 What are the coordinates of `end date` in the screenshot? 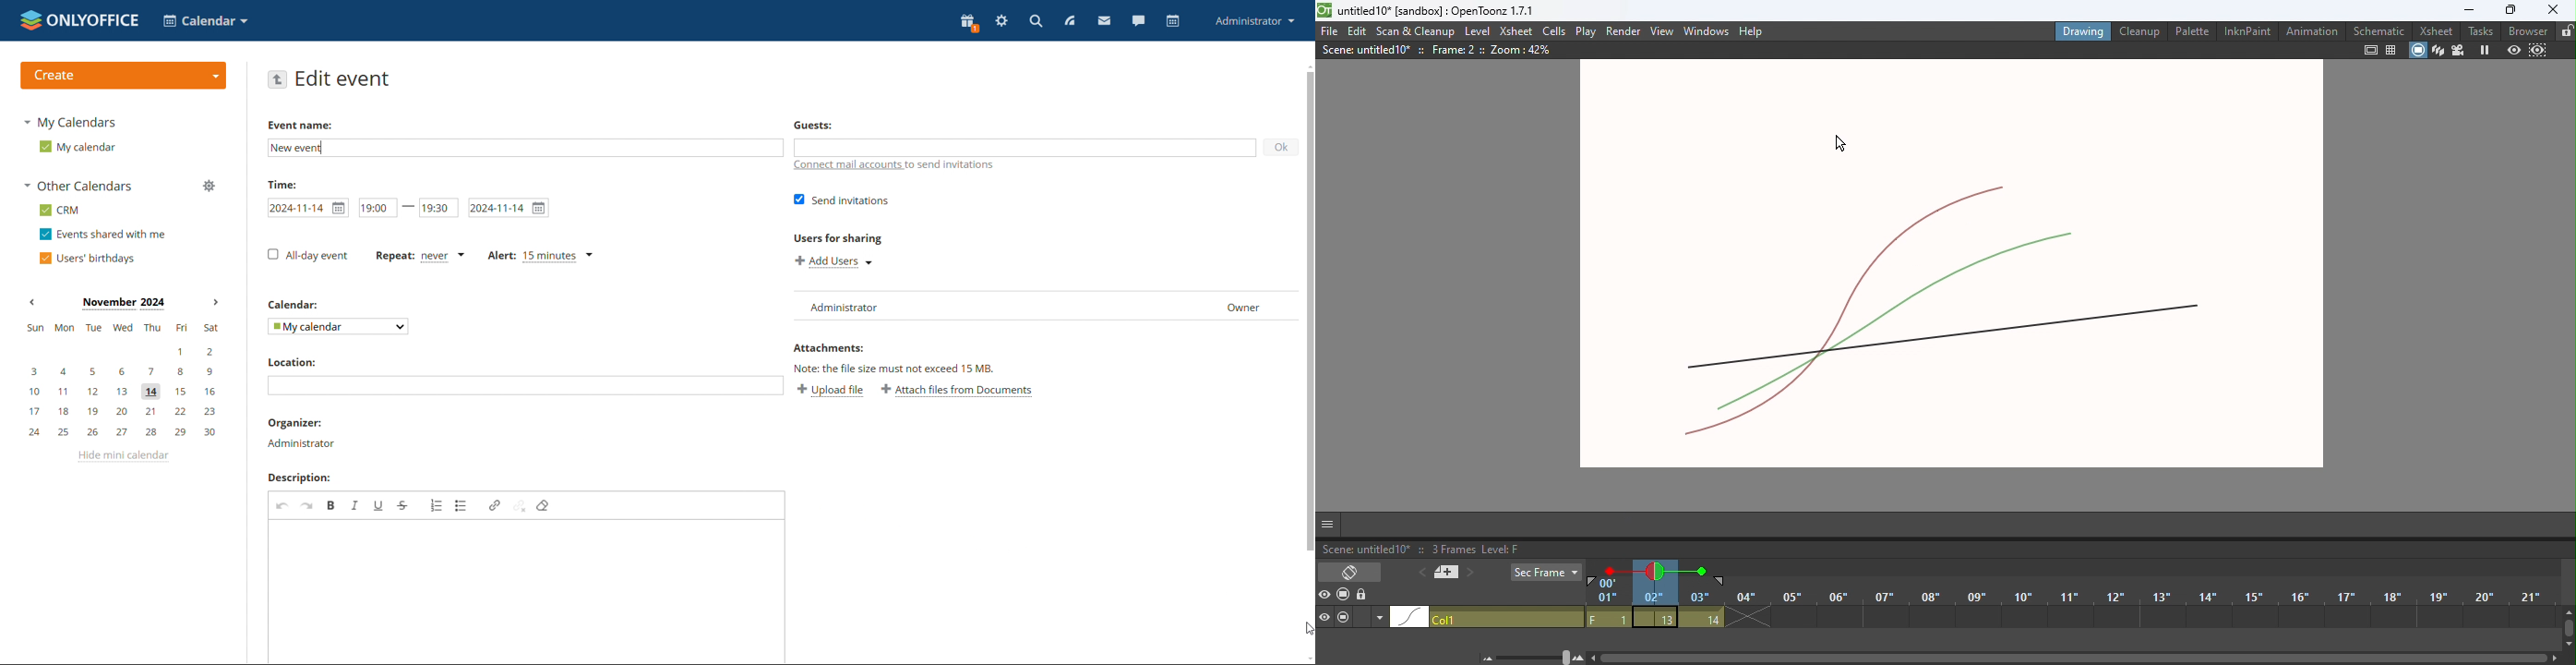 It's located at (508, 208).